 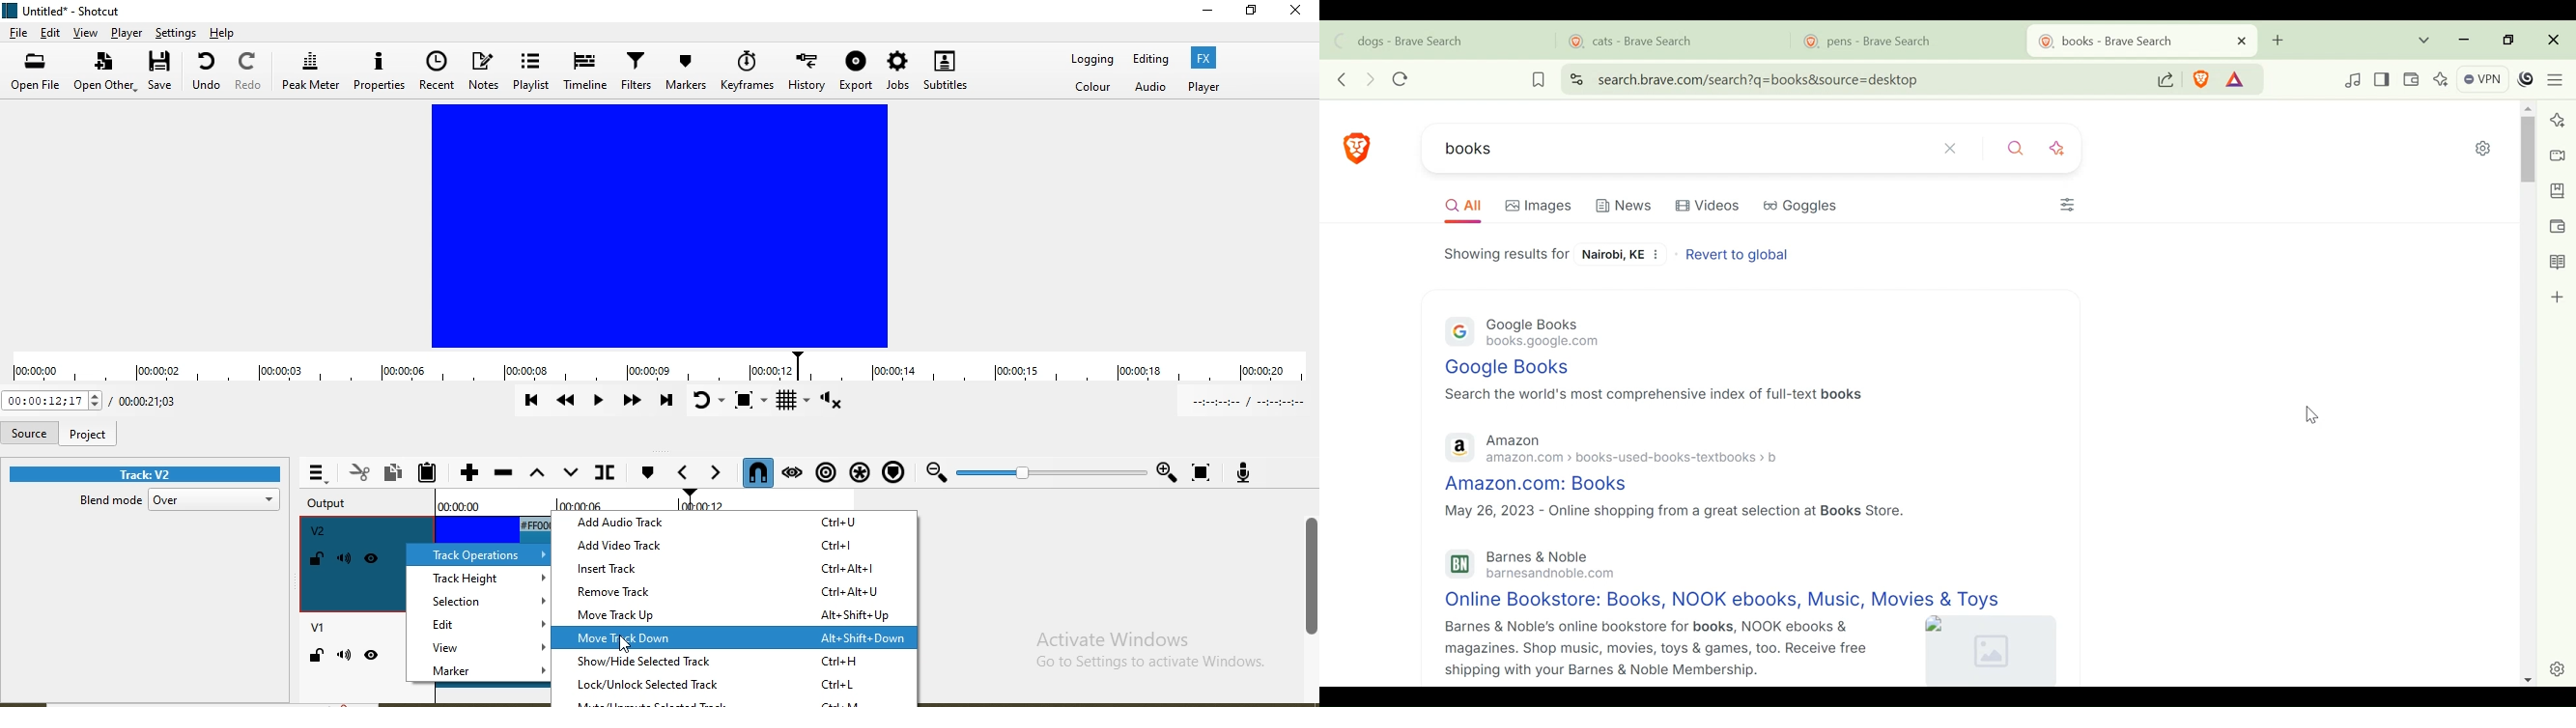 I want to click on Play quickly backwards, so click(x=563, y=403).